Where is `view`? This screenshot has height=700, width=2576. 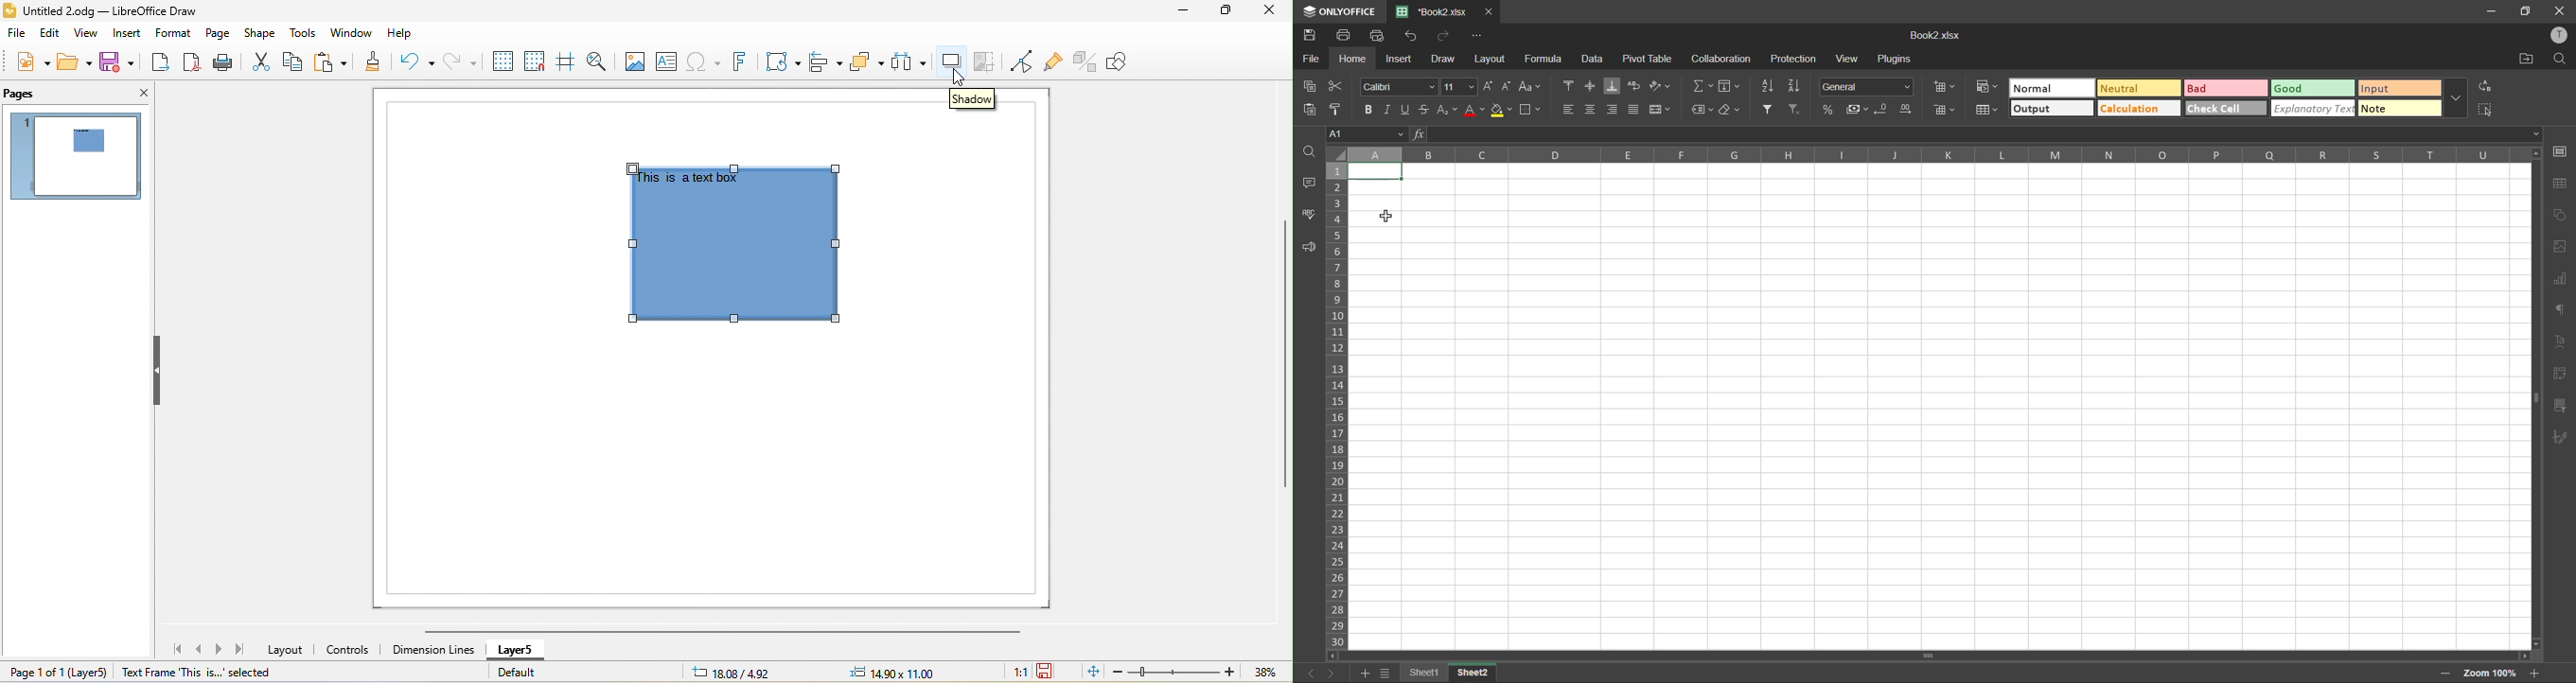 view is located at coordinates (89, 35).